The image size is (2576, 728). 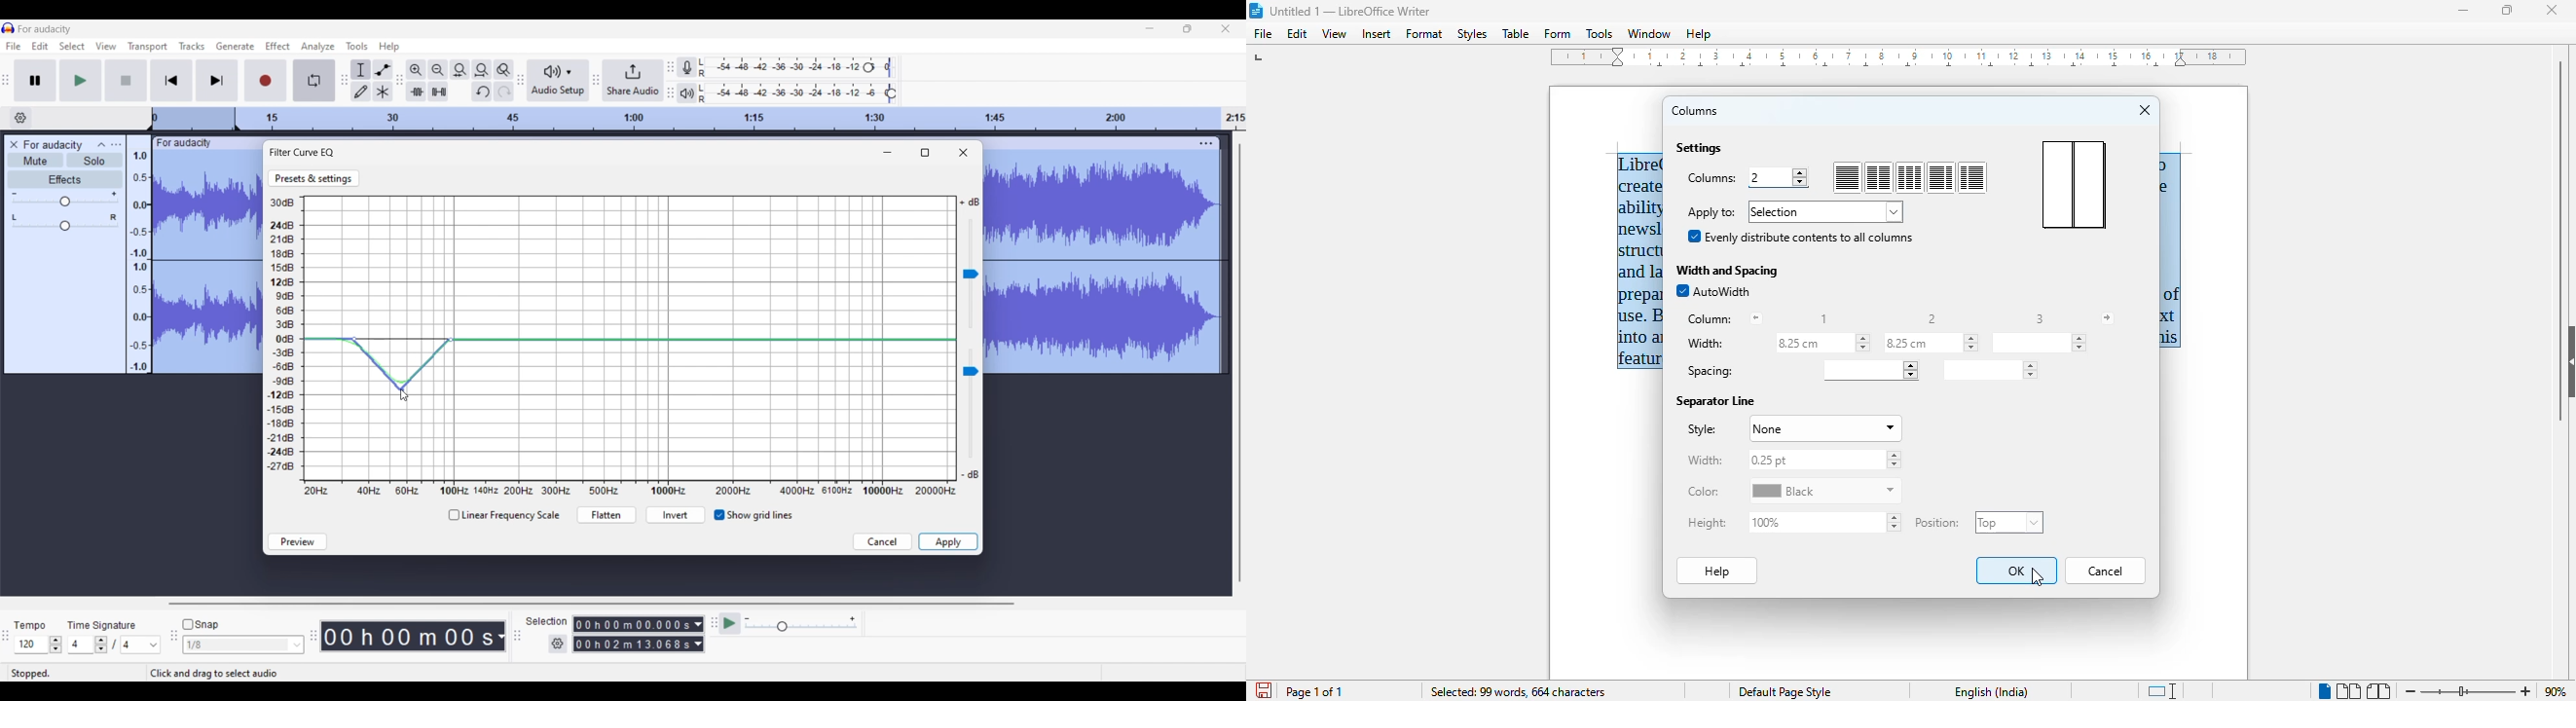 I want to click on close, so click(x=2146, y=110).